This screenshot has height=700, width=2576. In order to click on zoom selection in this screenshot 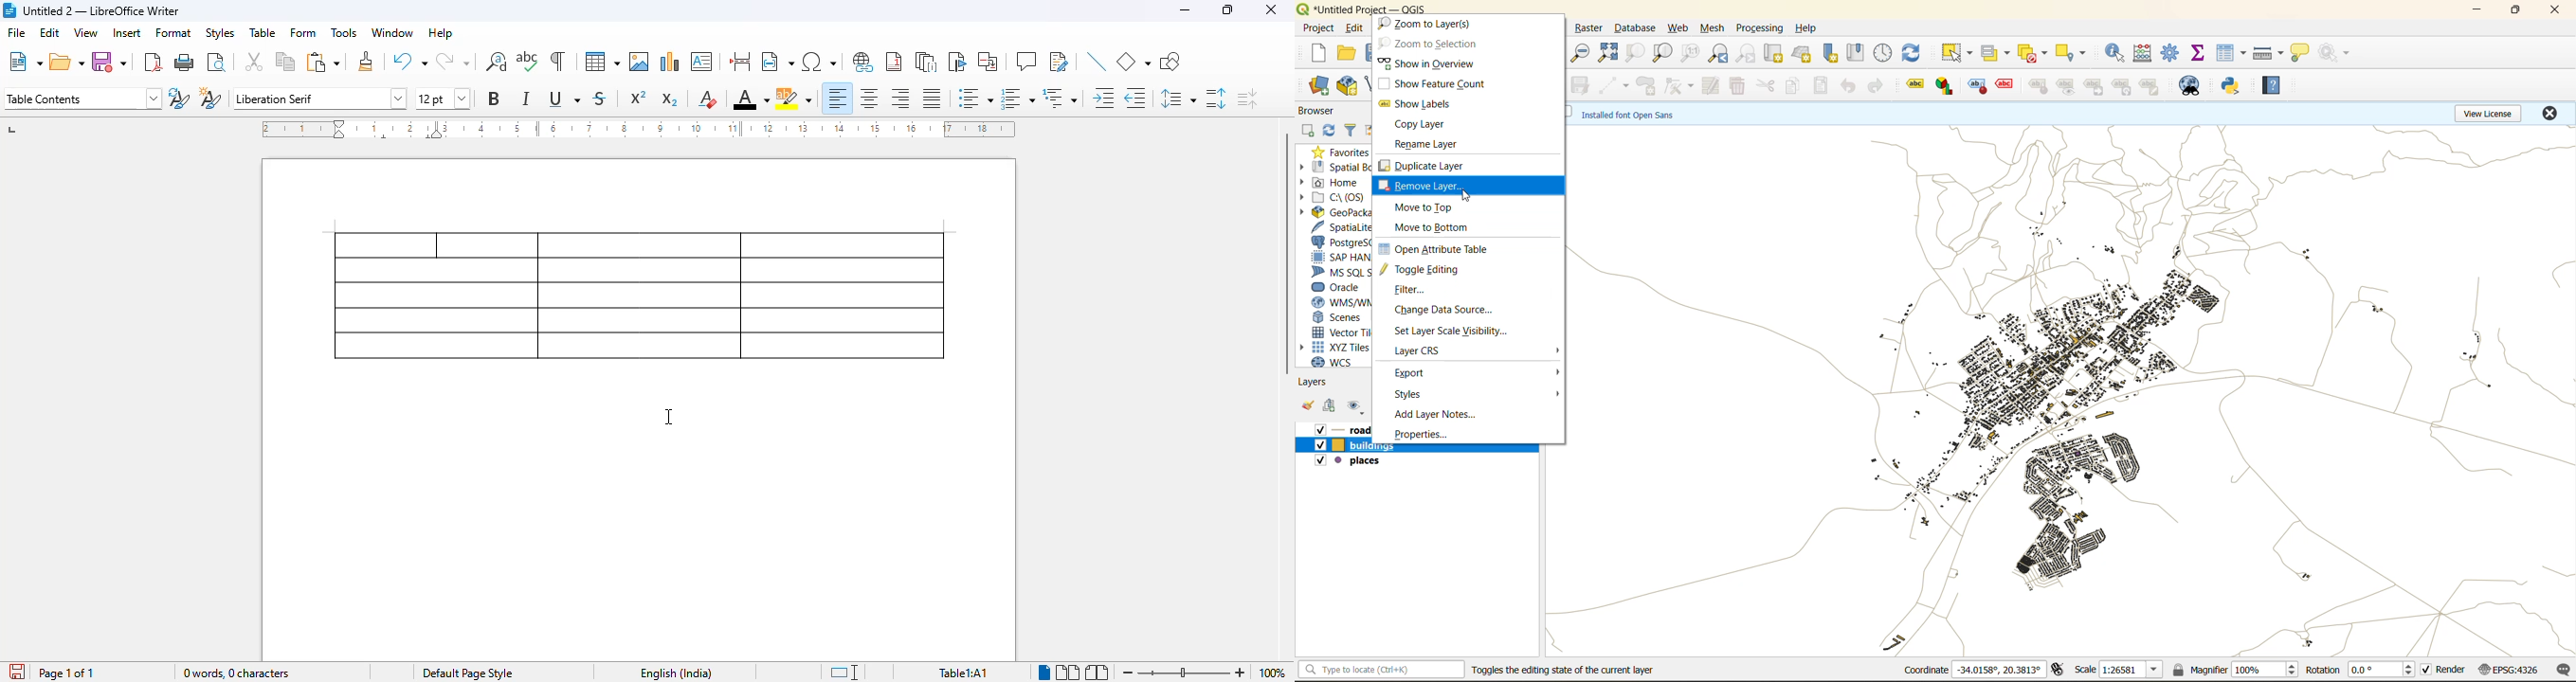, I will do `click(1635, 53)`.